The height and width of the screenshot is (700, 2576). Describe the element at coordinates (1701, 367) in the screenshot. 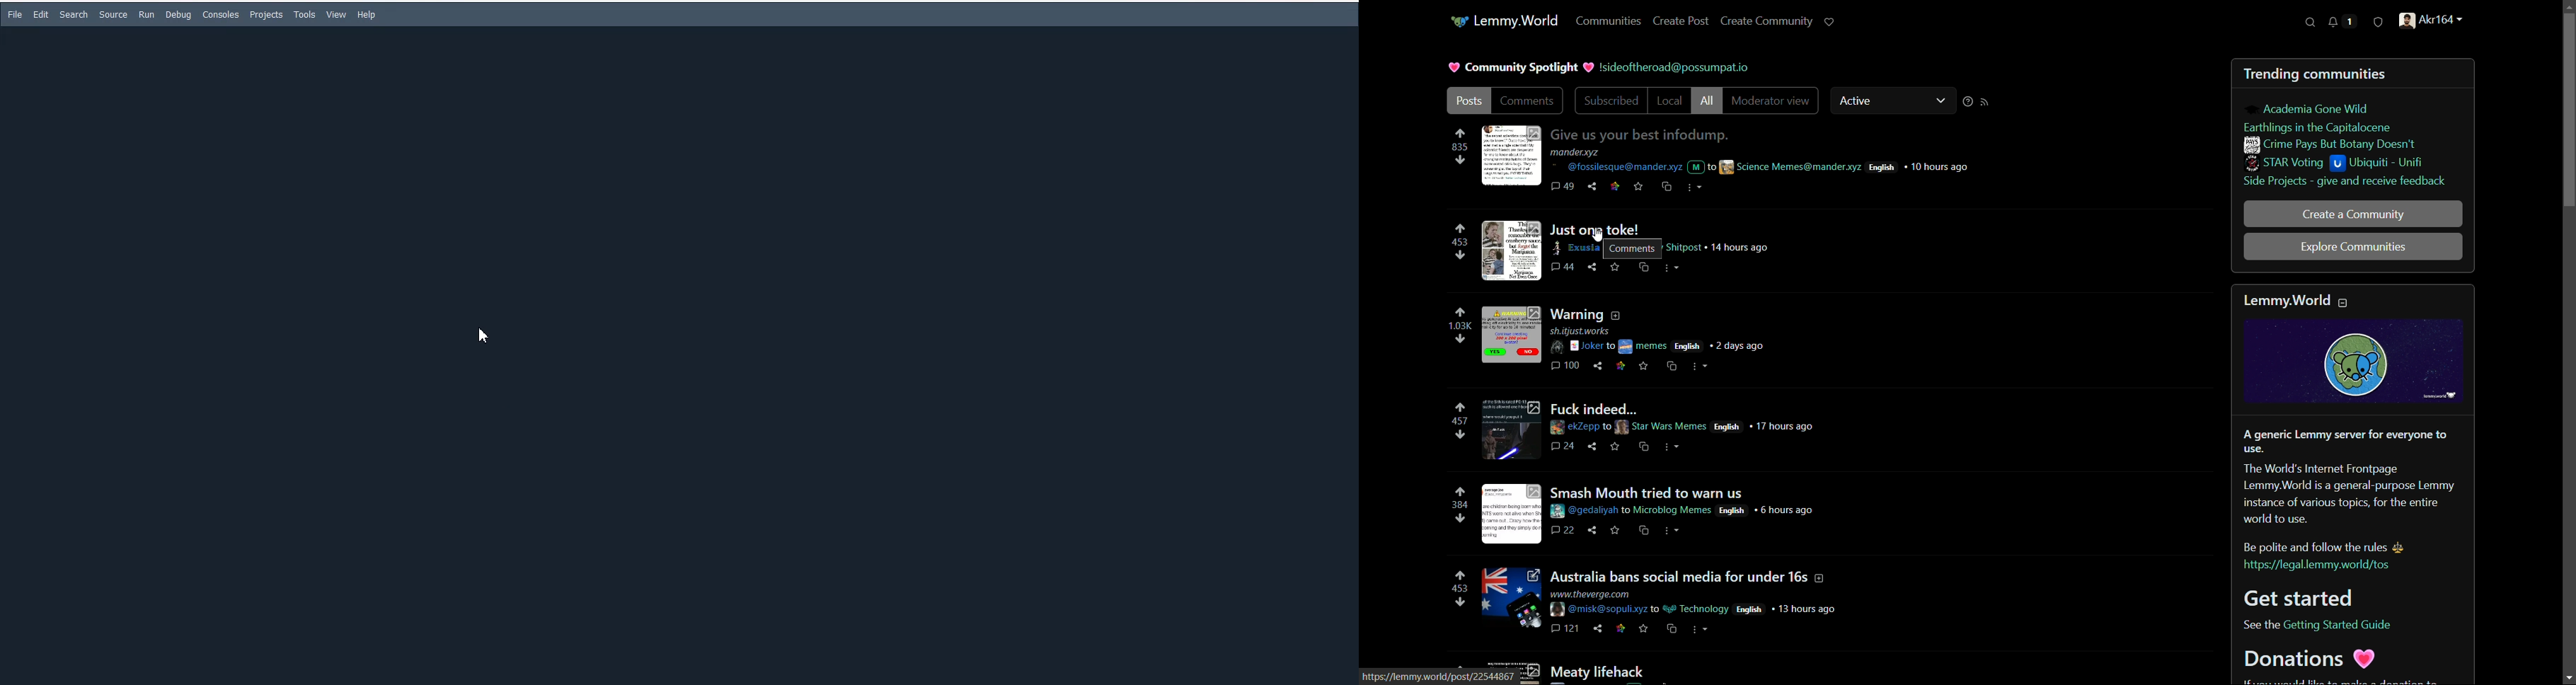

I see `more actions` at that location.